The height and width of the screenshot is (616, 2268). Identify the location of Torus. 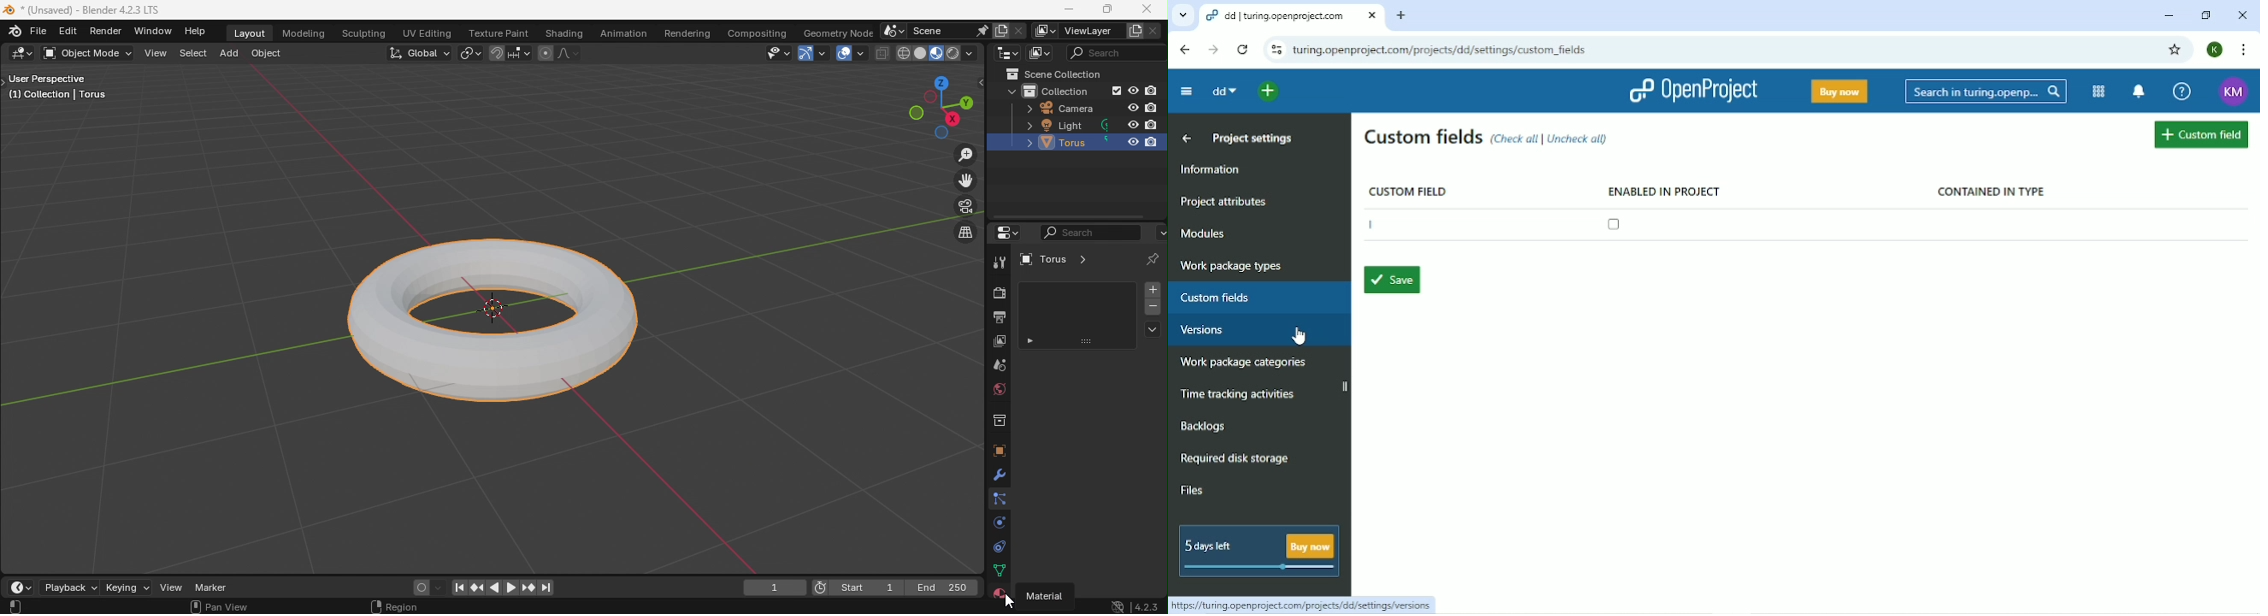
(508, 312).